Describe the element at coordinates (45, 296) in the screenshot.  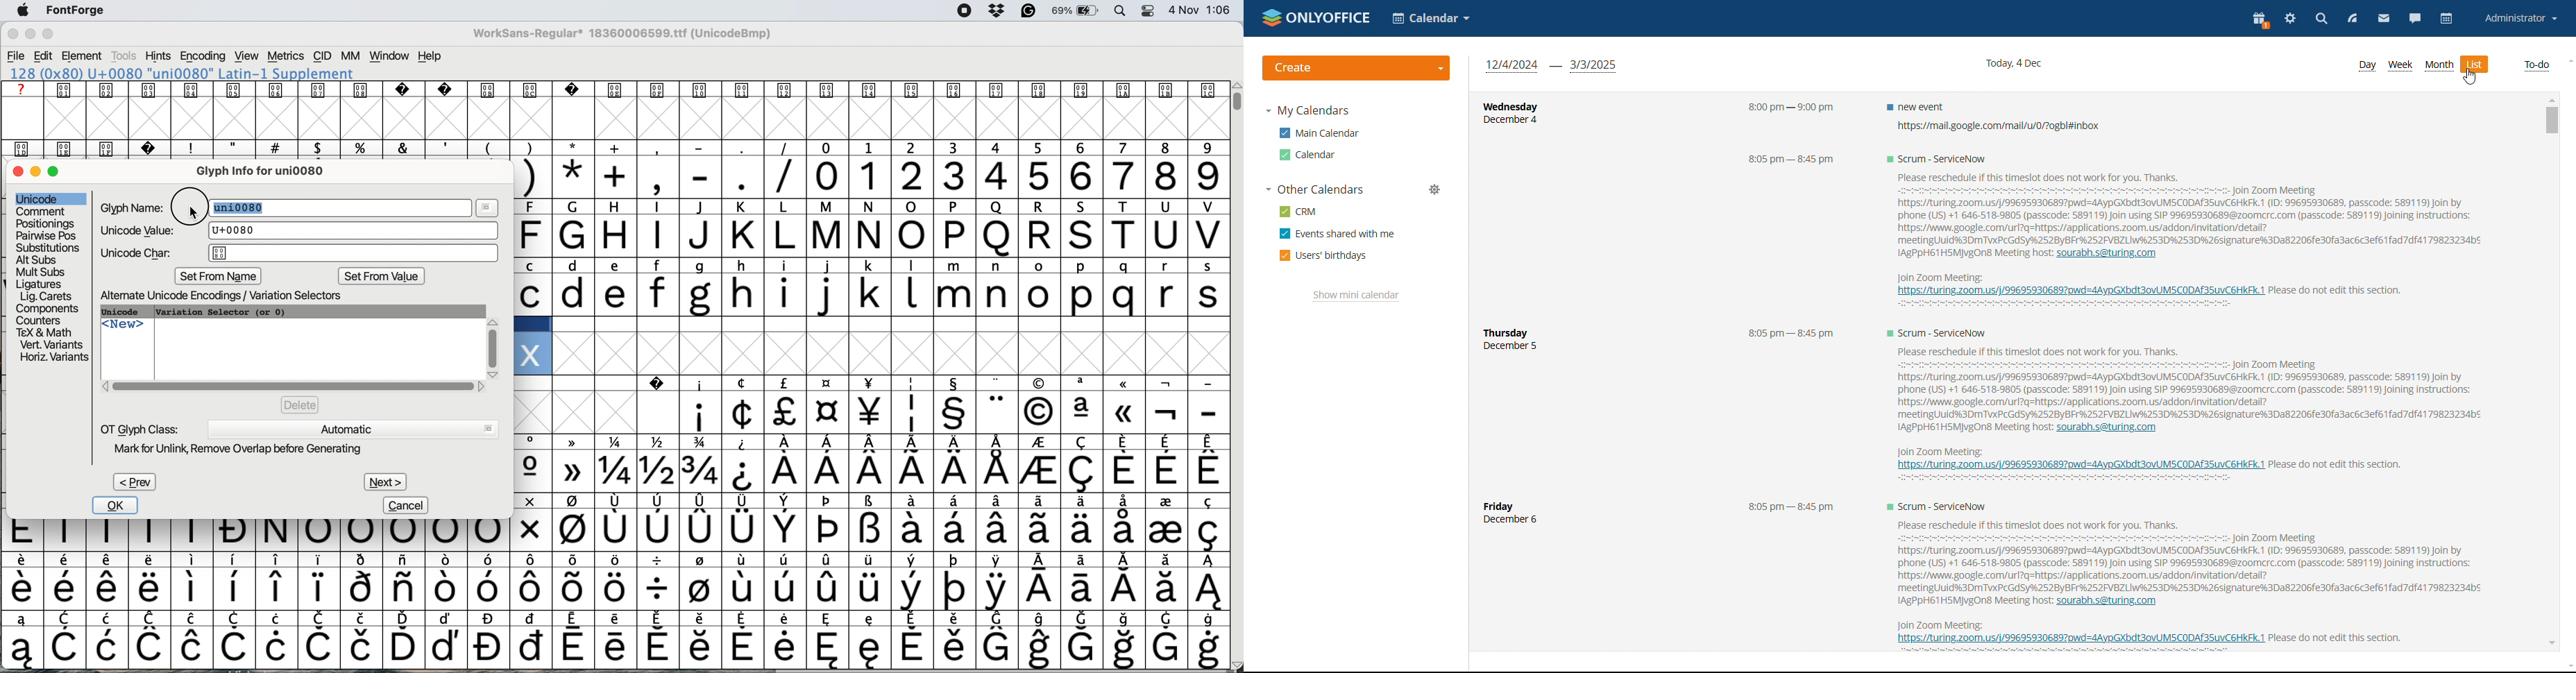
I see `lig carets` at that location.